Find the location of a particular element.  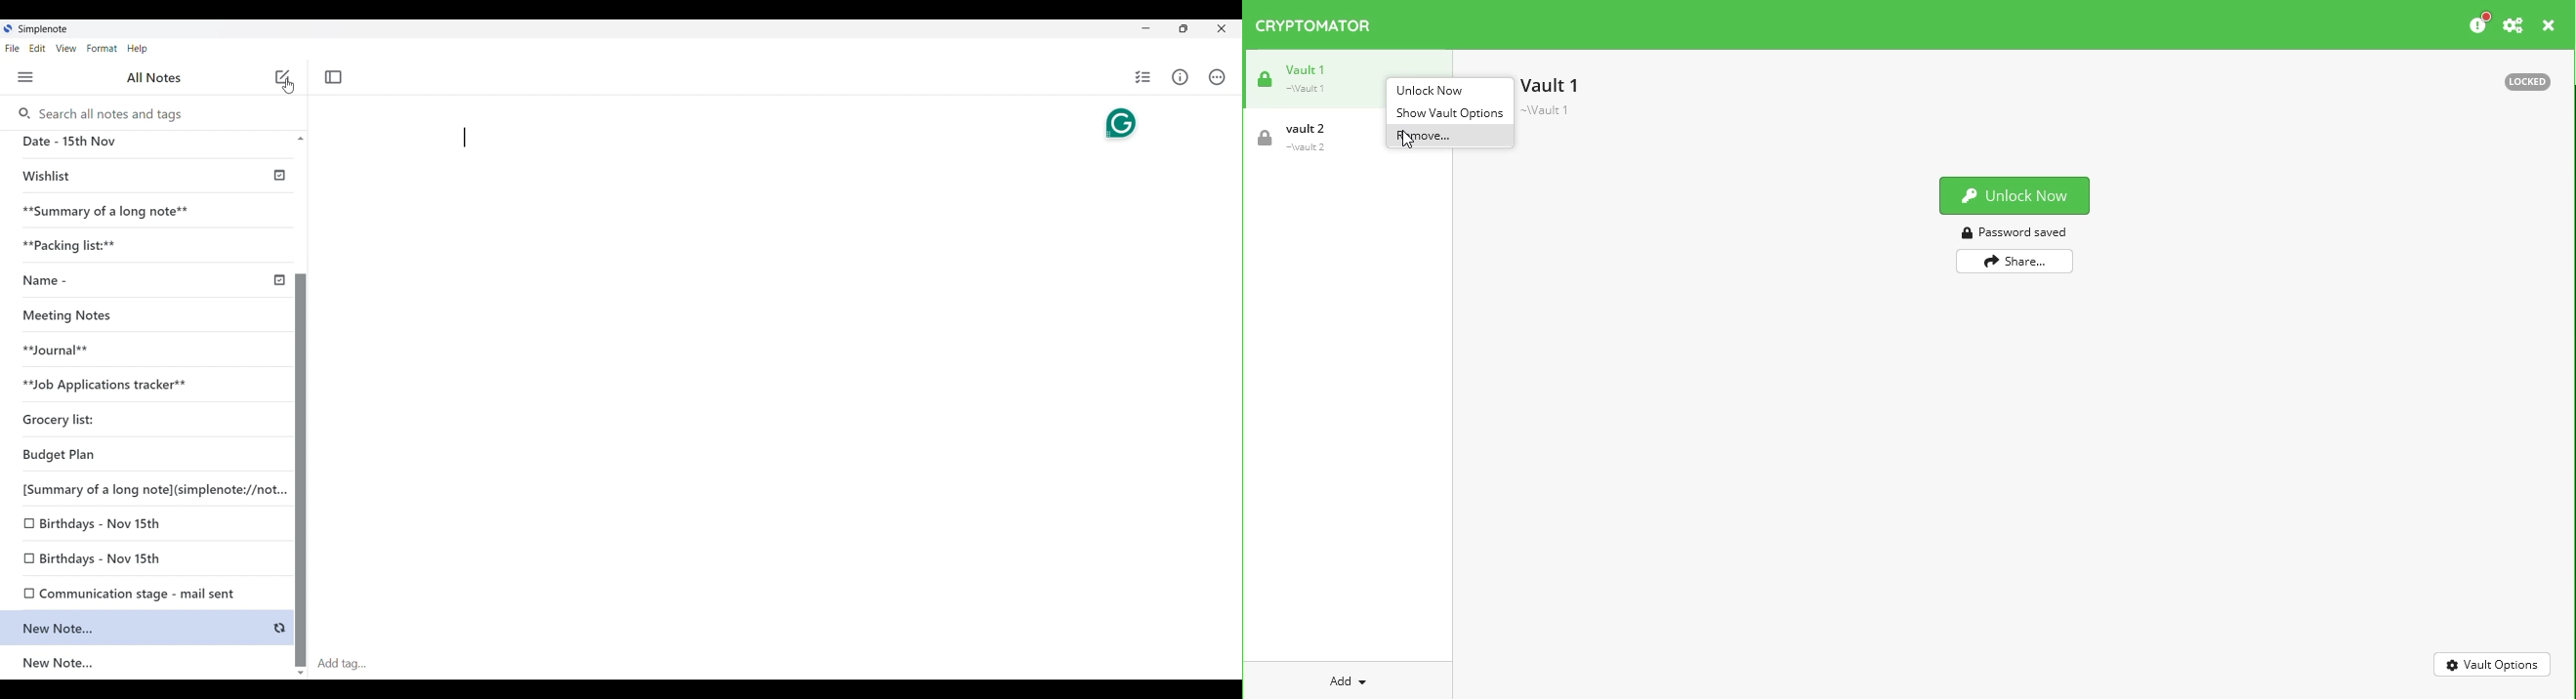

Edit is located at coordinates (38, 49).